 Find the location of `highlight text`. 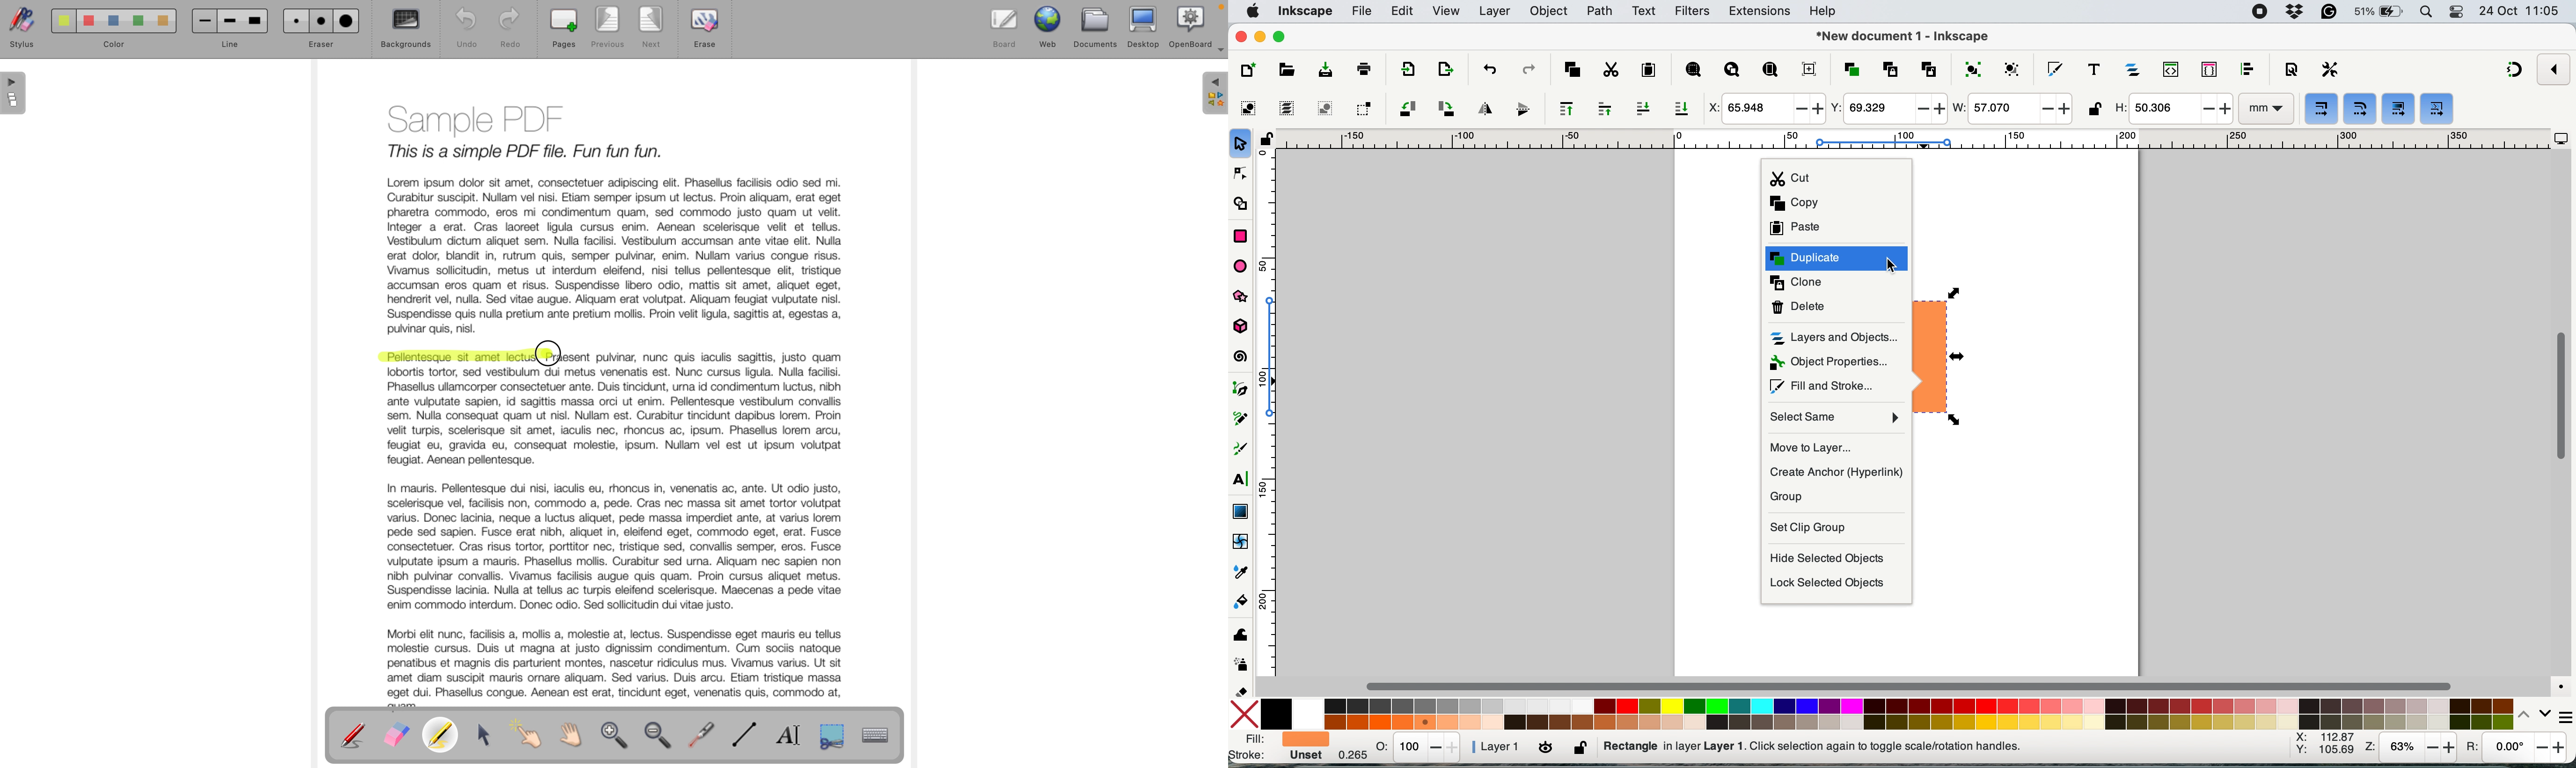

highlight text is located at coordinates (449, 357).